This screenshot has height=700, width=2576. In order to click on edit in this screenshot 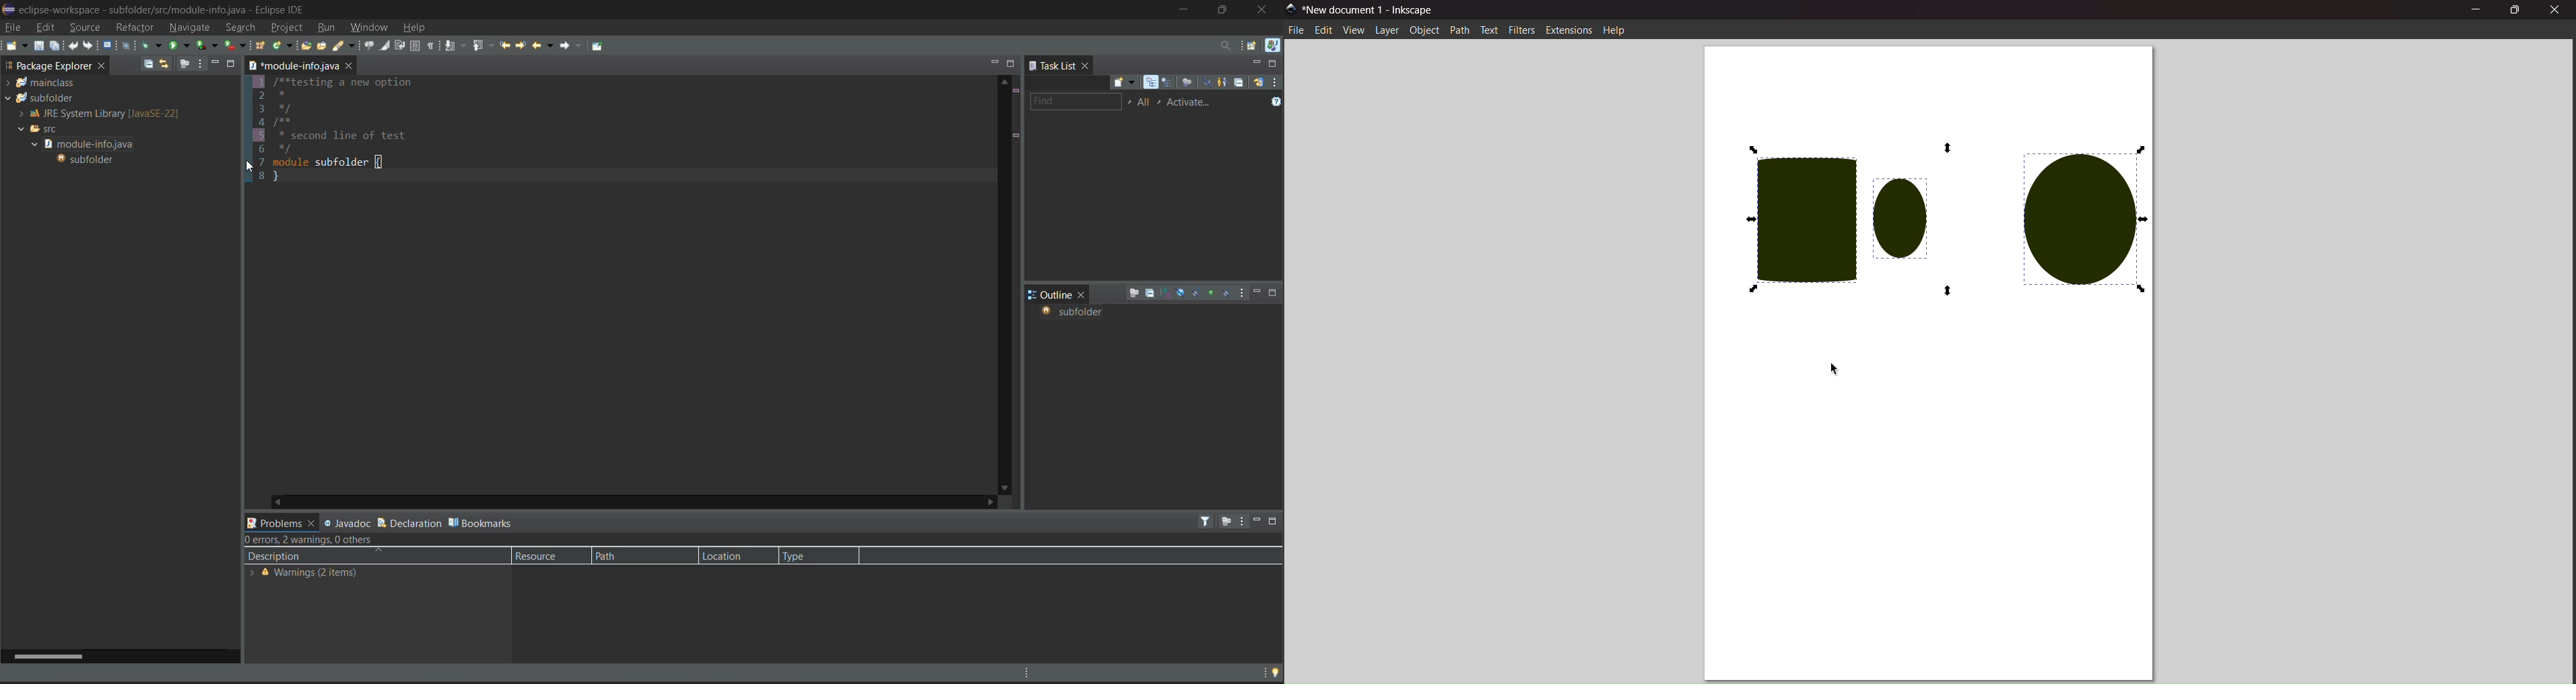, I will do `click(1322, 31)`.